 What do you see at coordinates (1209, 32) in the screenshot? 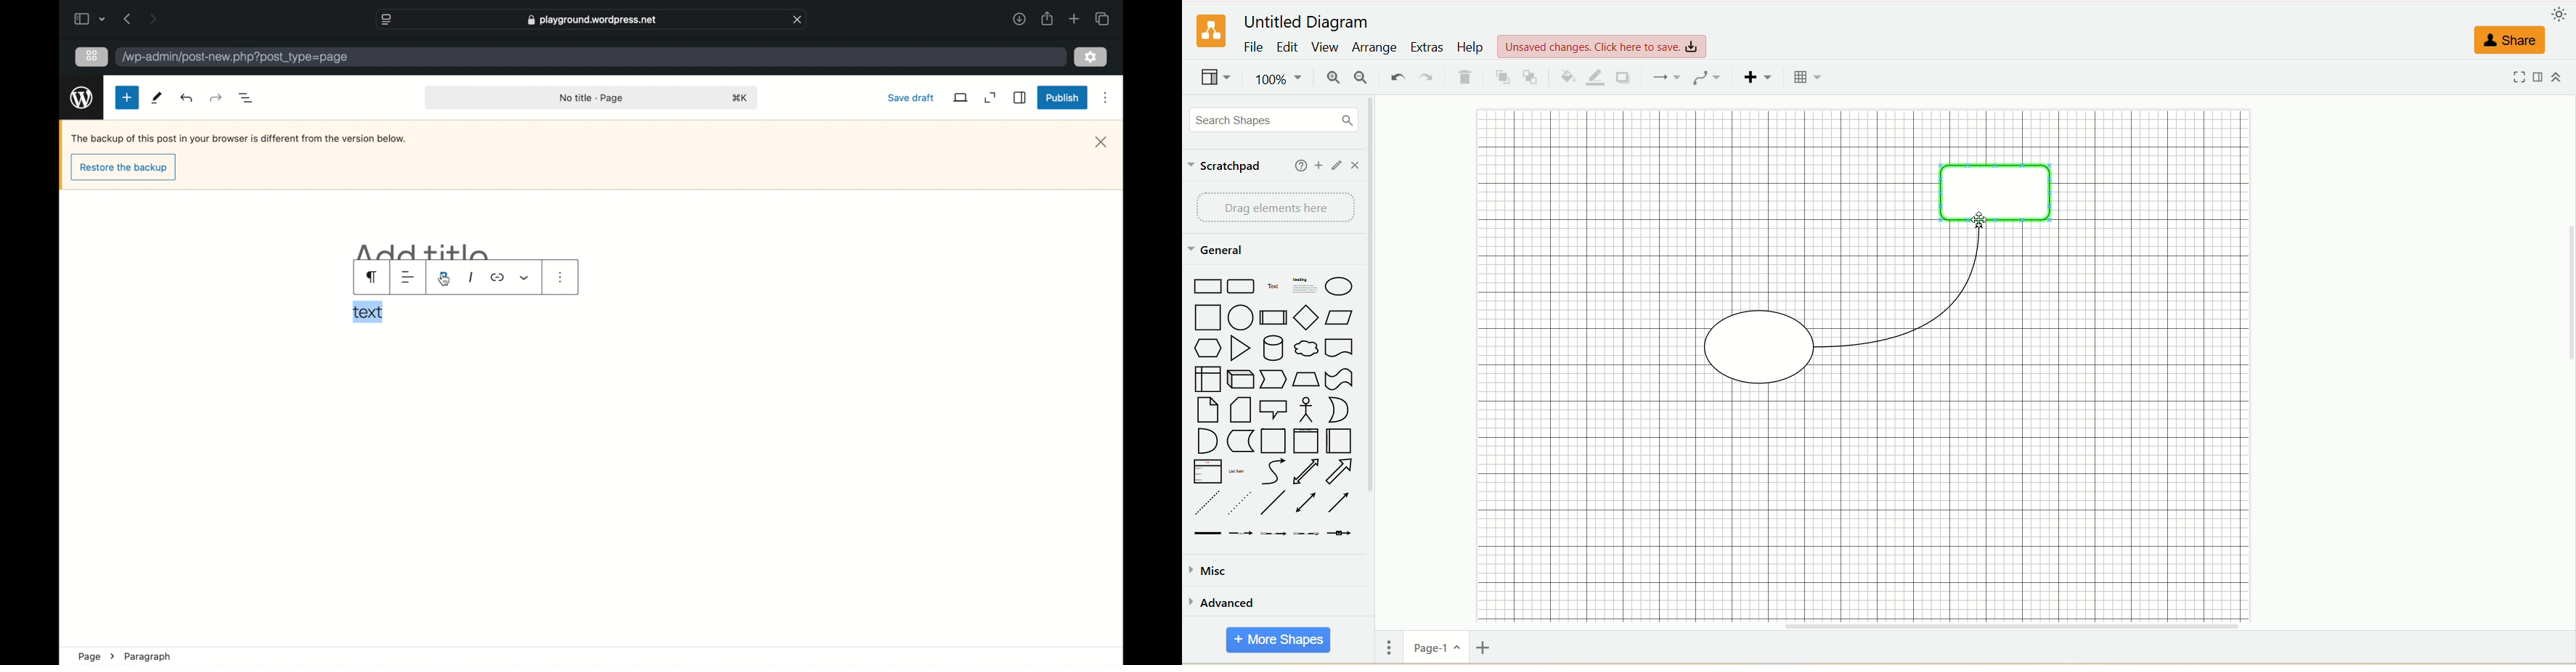
I see `logo` at bounding box center [1209, 32].